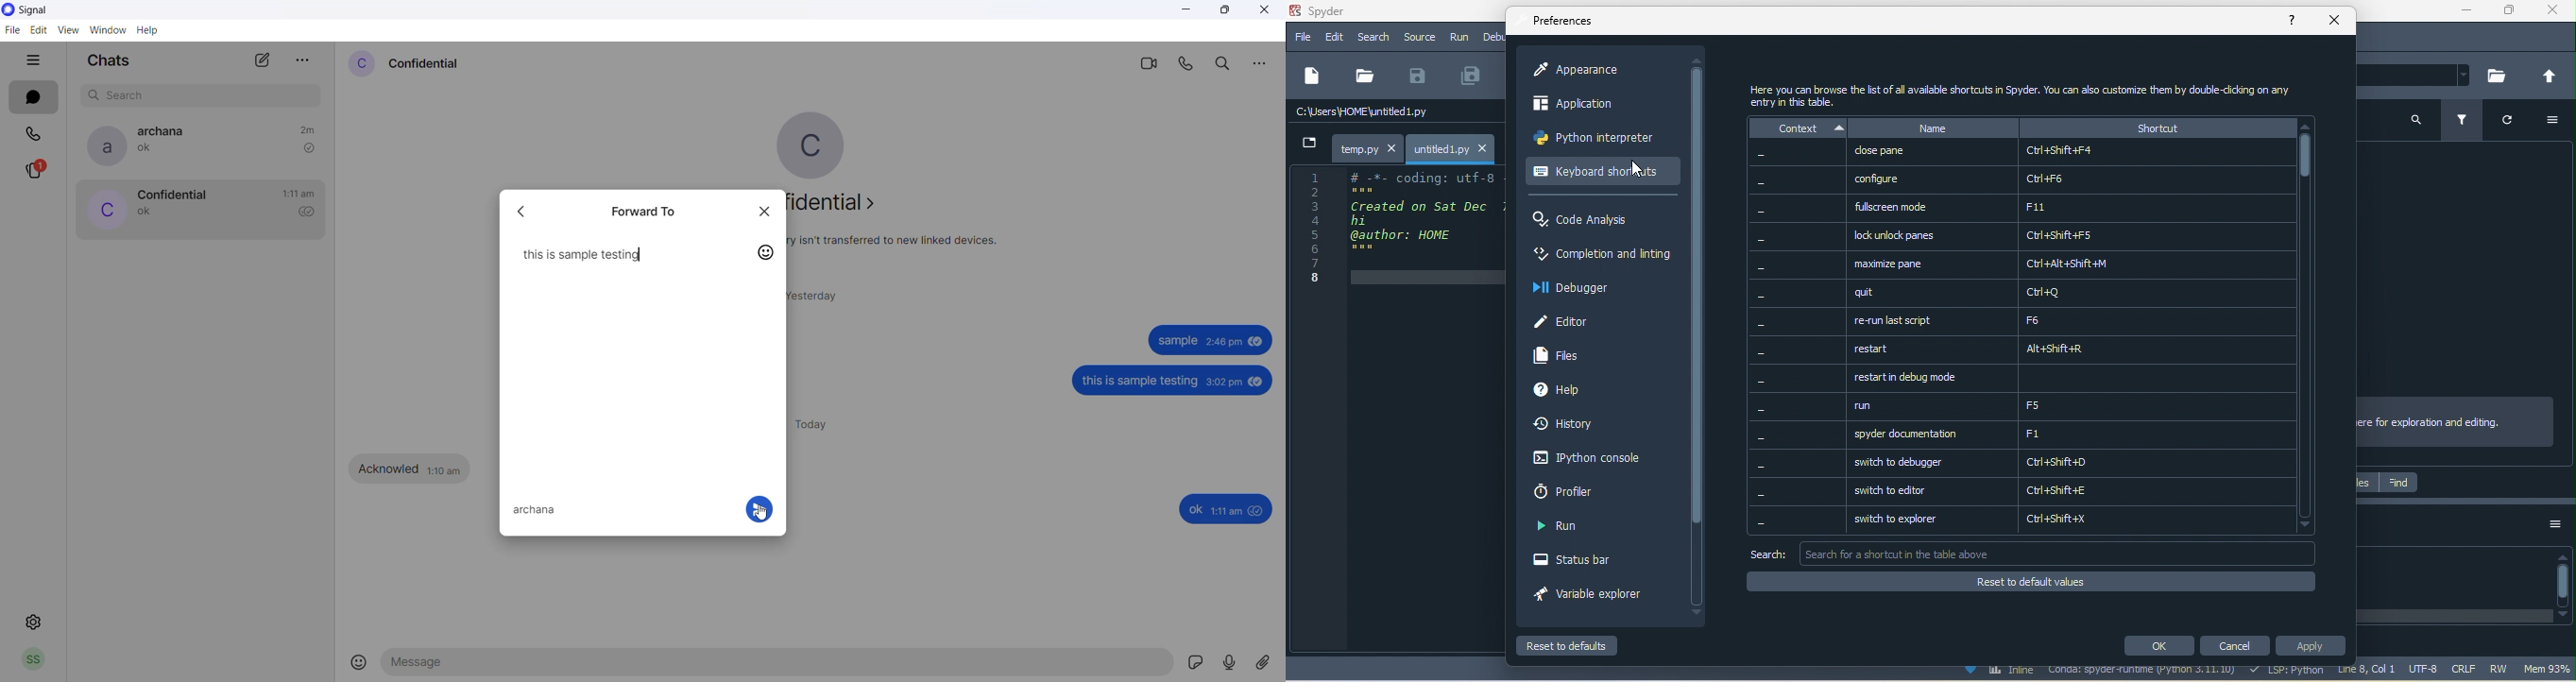  Describe the element at coordinates (1189, 64) in the screenshot. I see `voice call` at that location.